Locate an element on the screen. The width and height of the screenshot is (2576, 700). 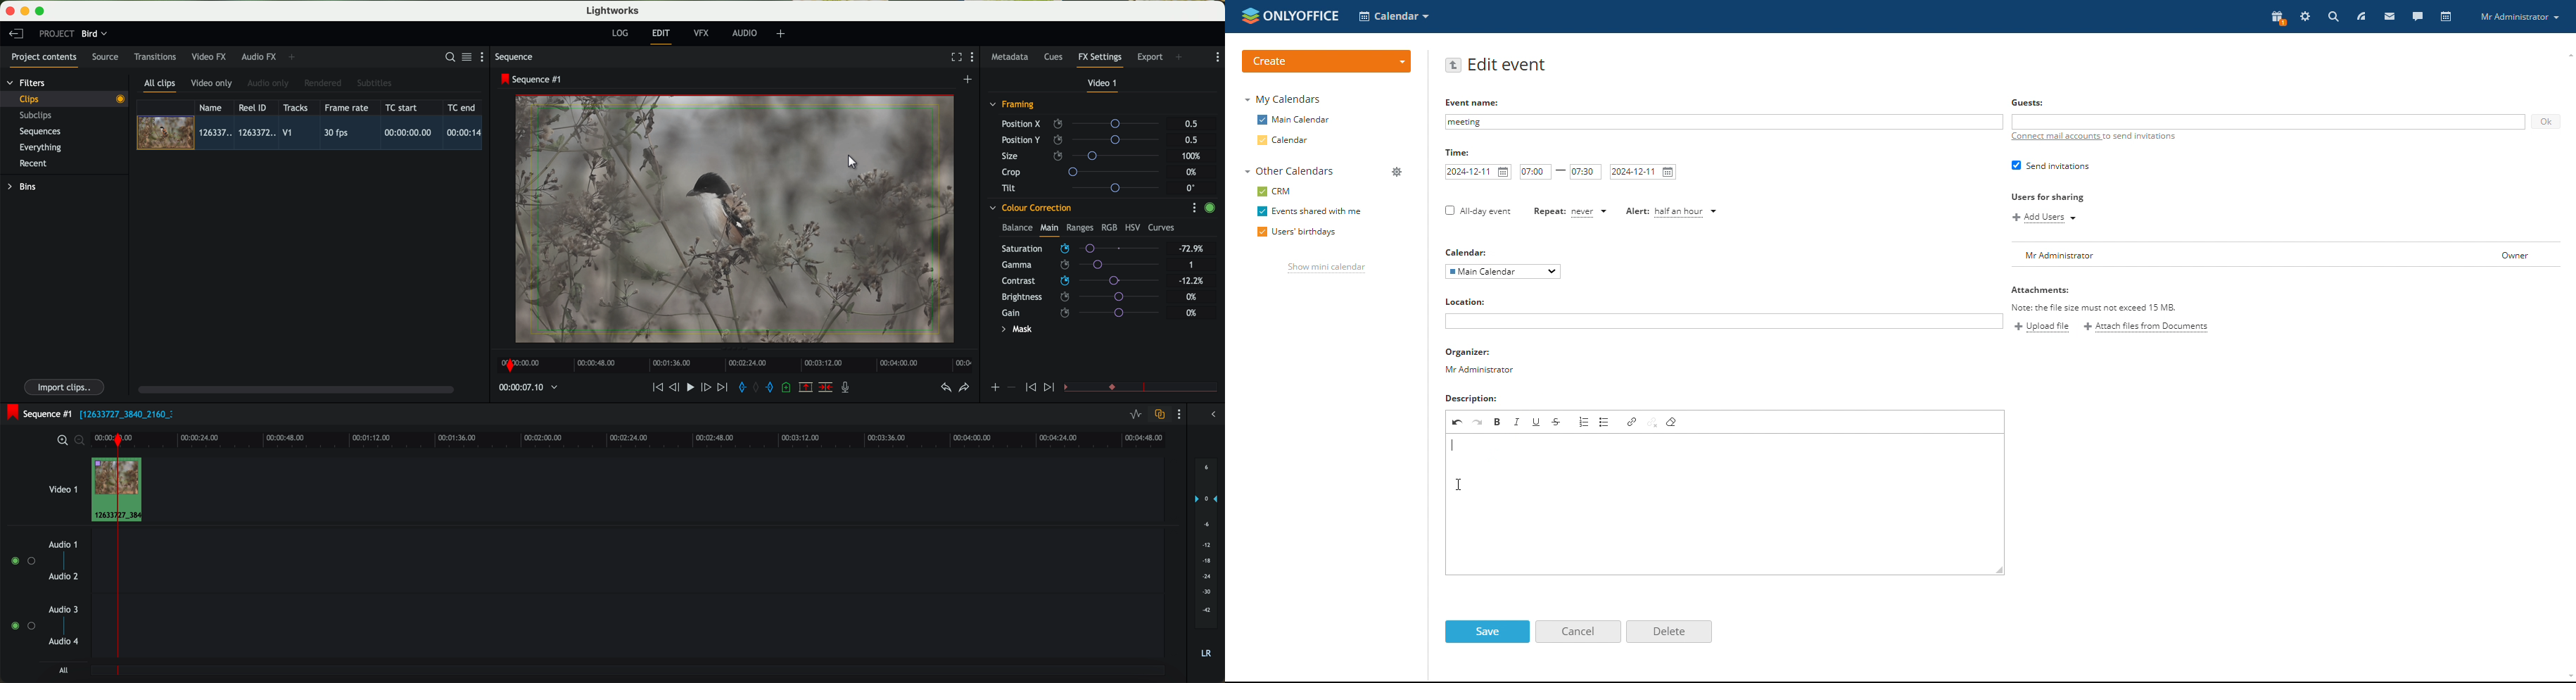
click on saturation is located at coordinates (1076, 265).